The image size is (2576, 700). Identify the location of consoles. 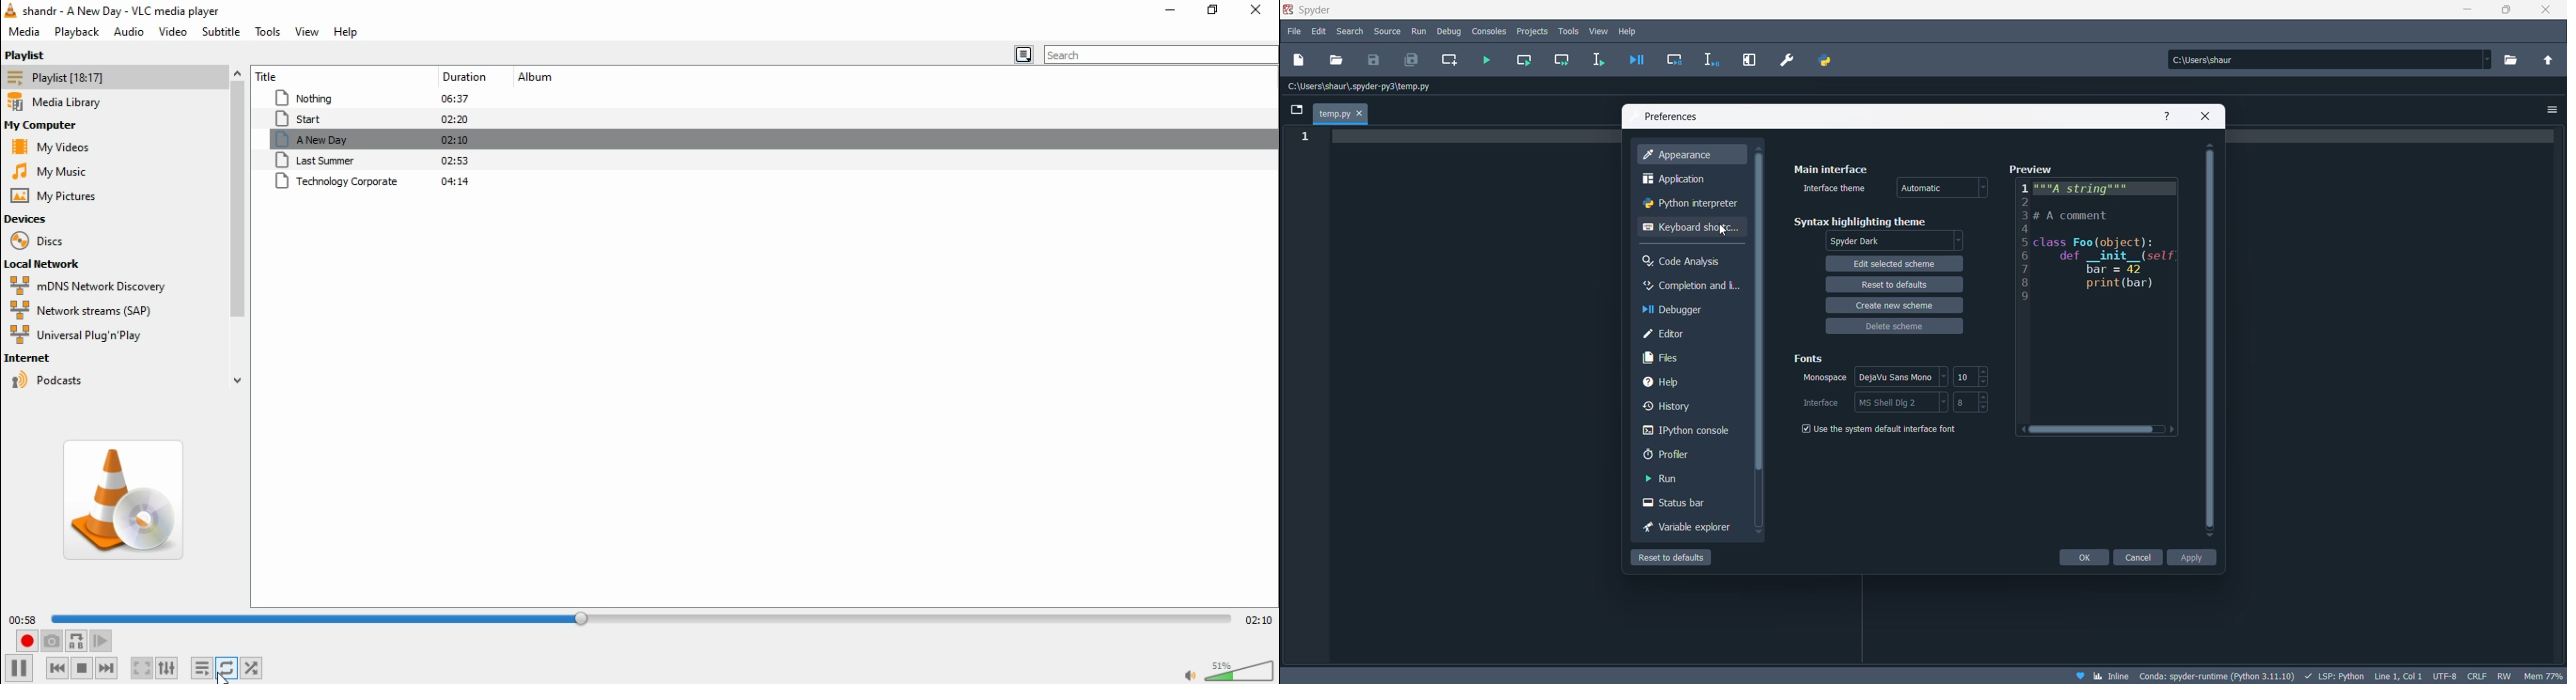
(1491, 32).